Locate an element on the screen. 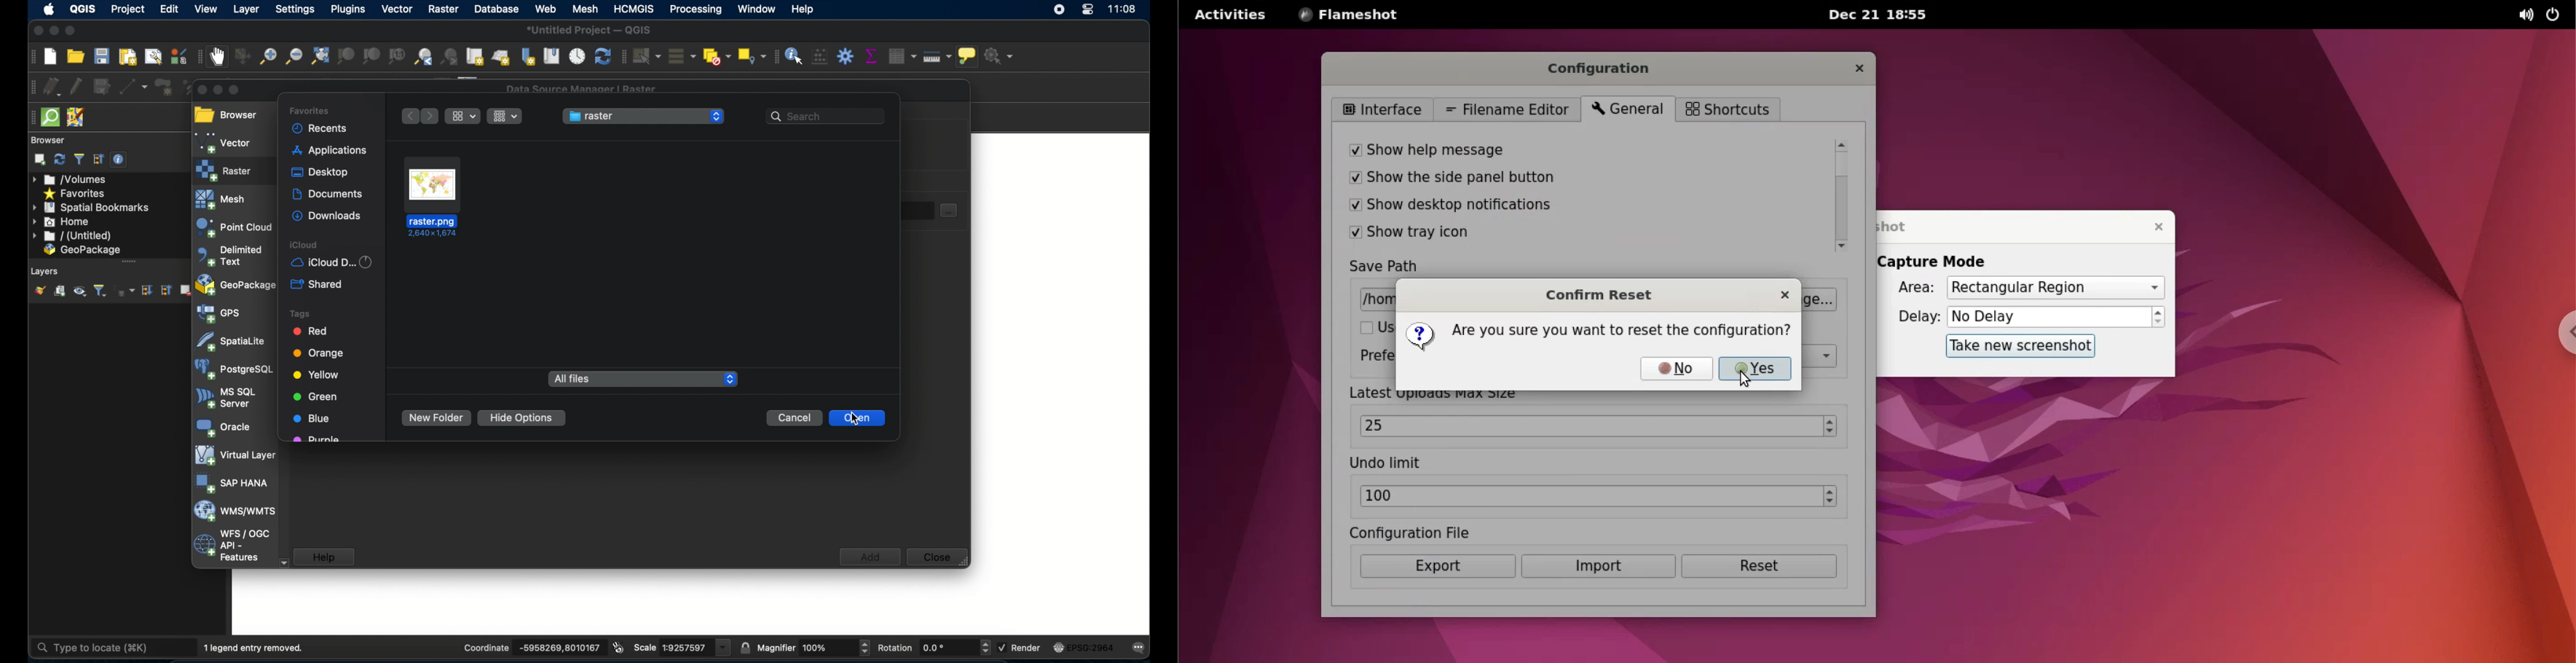  select features by area or single click is located at coordinates (646, 55).